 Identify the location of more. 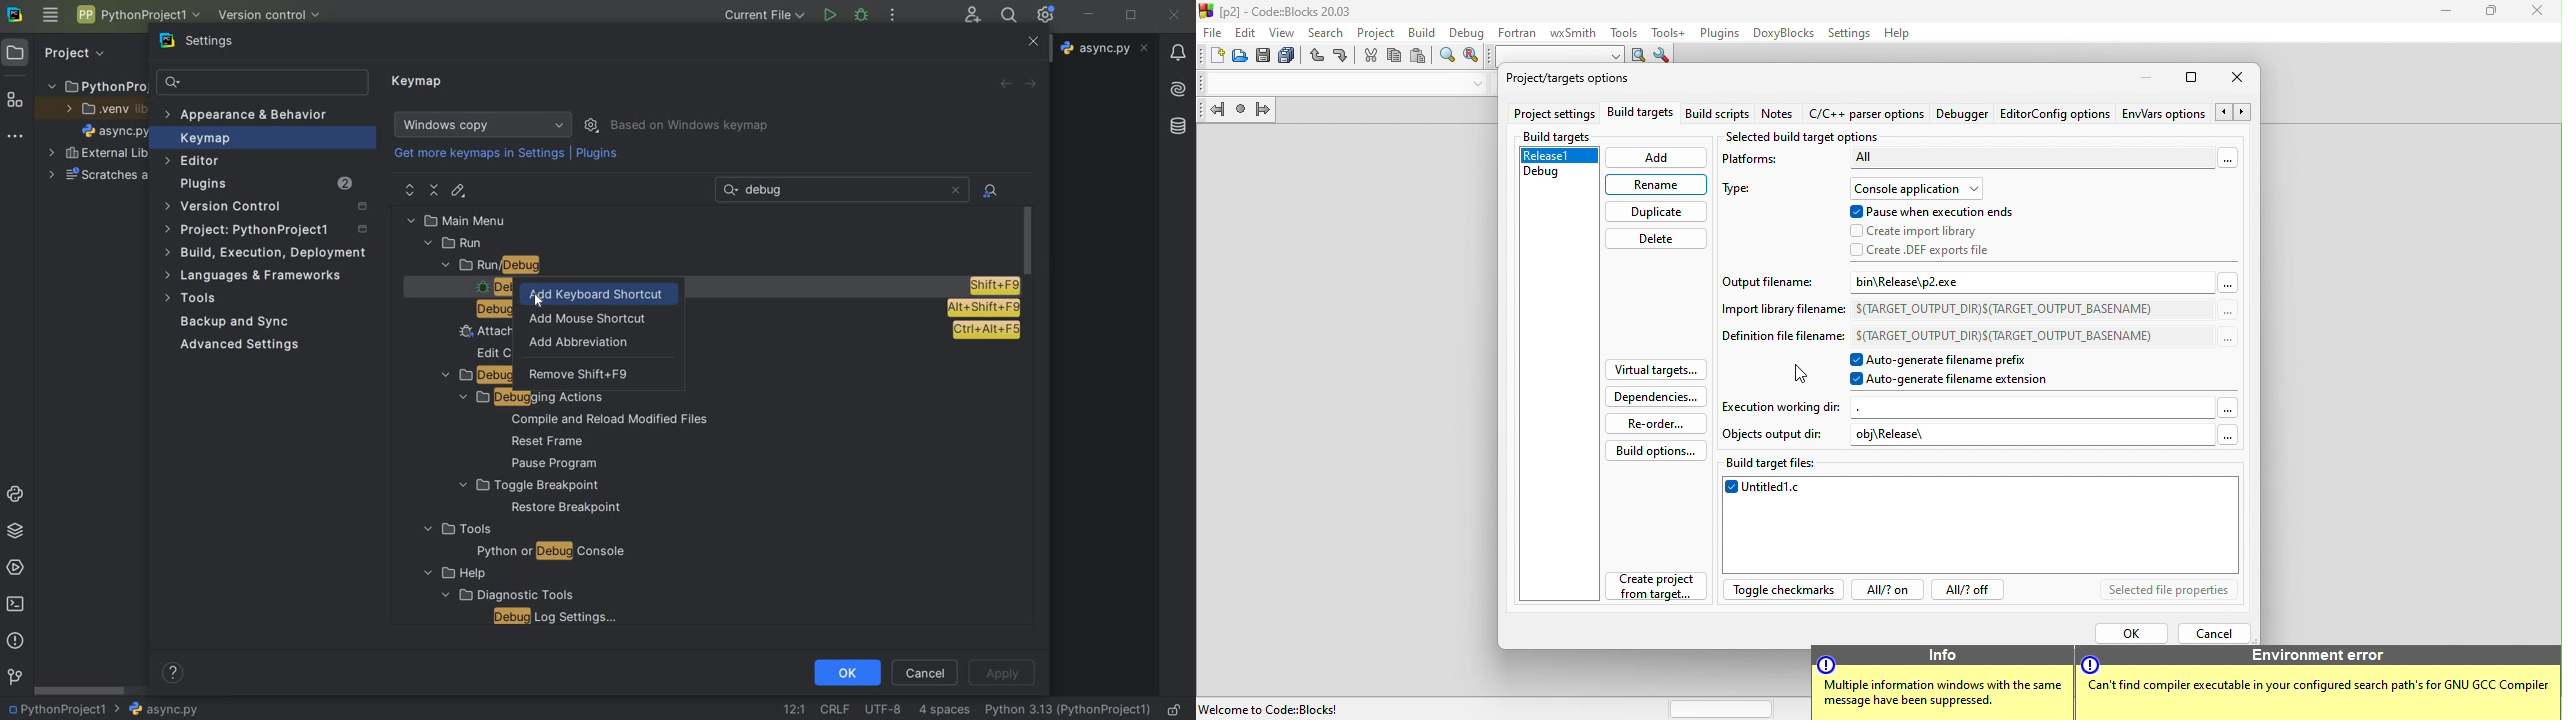
(2226, 338).